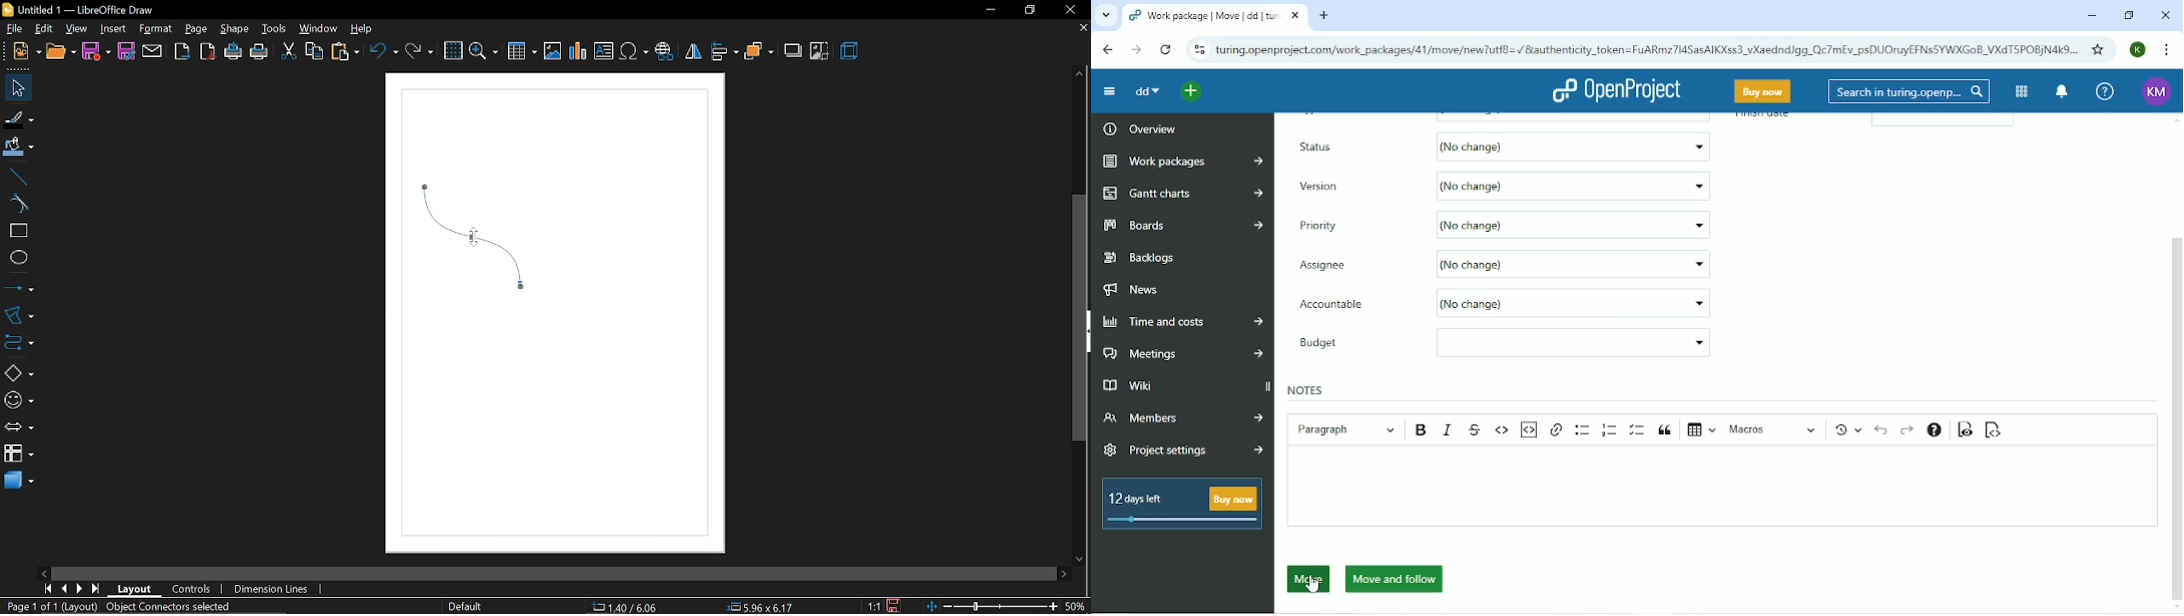 This screenshot has height=616, width=2184. What do you see at coordinates (193, 590) in the screenshot?
I see `controls` at bounding box center [193, 590].